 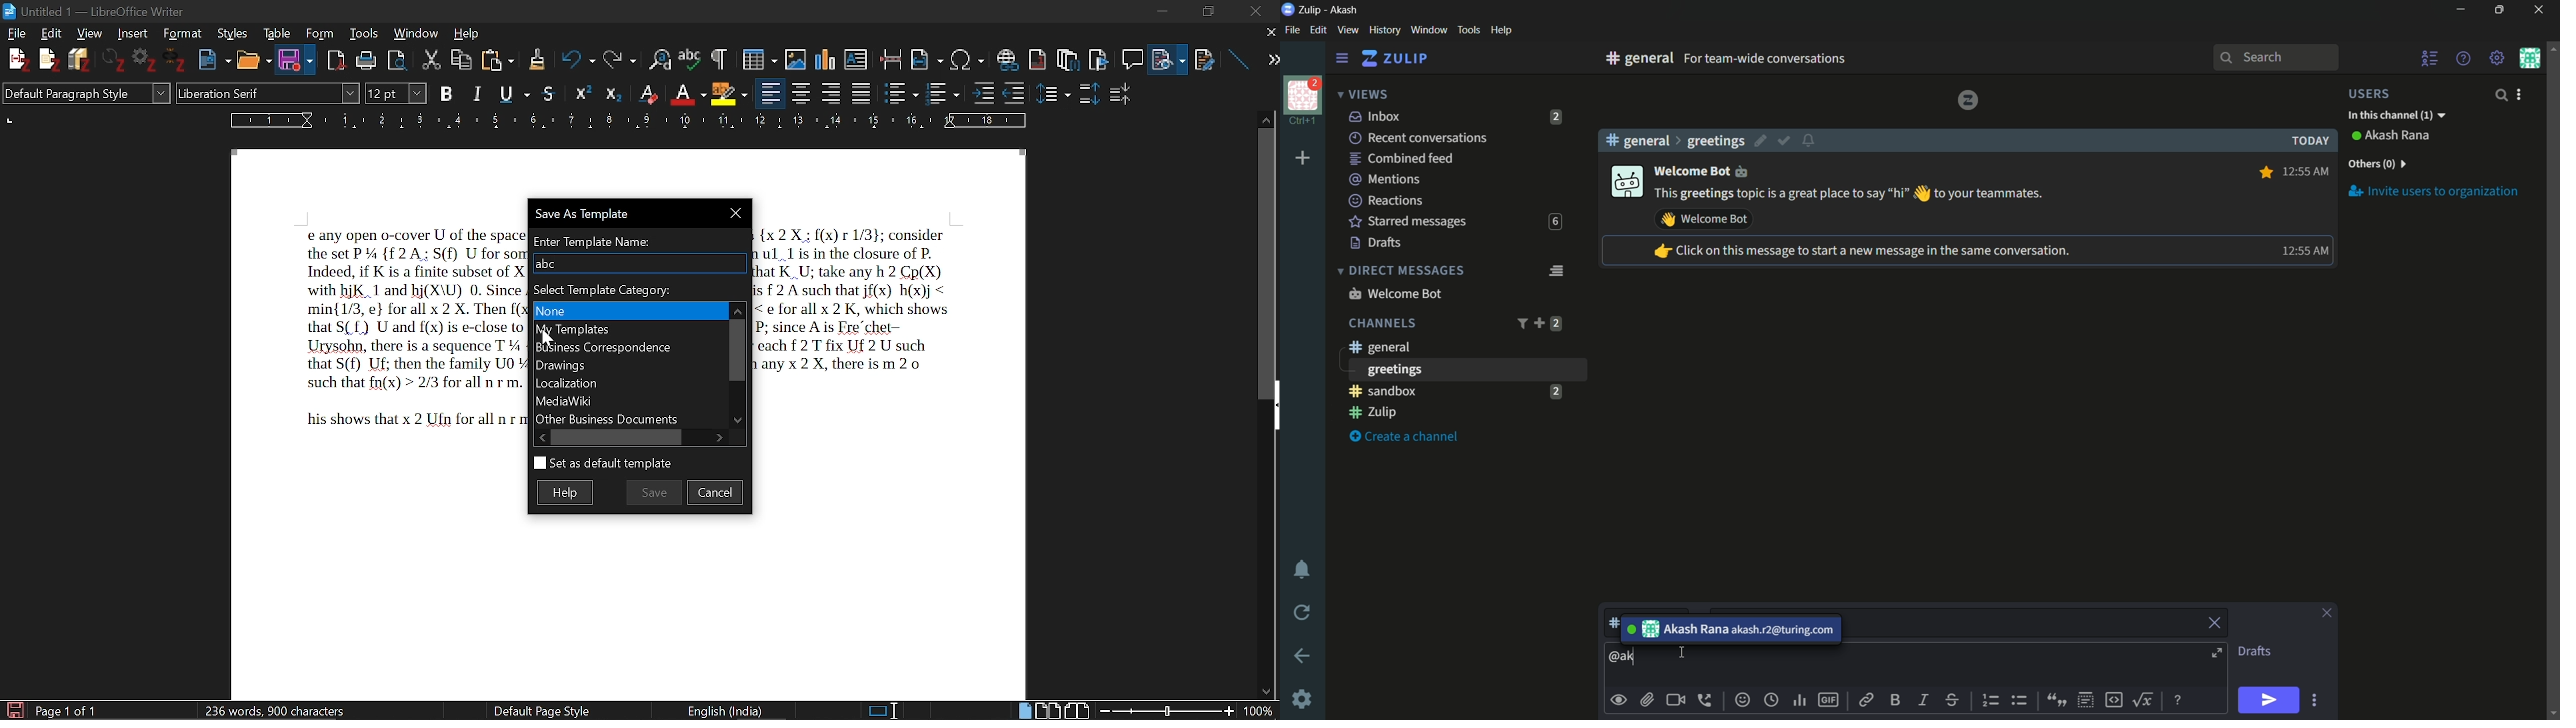 What do you see at coordinates (1861, 252) in the screenshot?
I see `Click on this message to start a new message in the same conversation` at bounding box center [1861, 252].